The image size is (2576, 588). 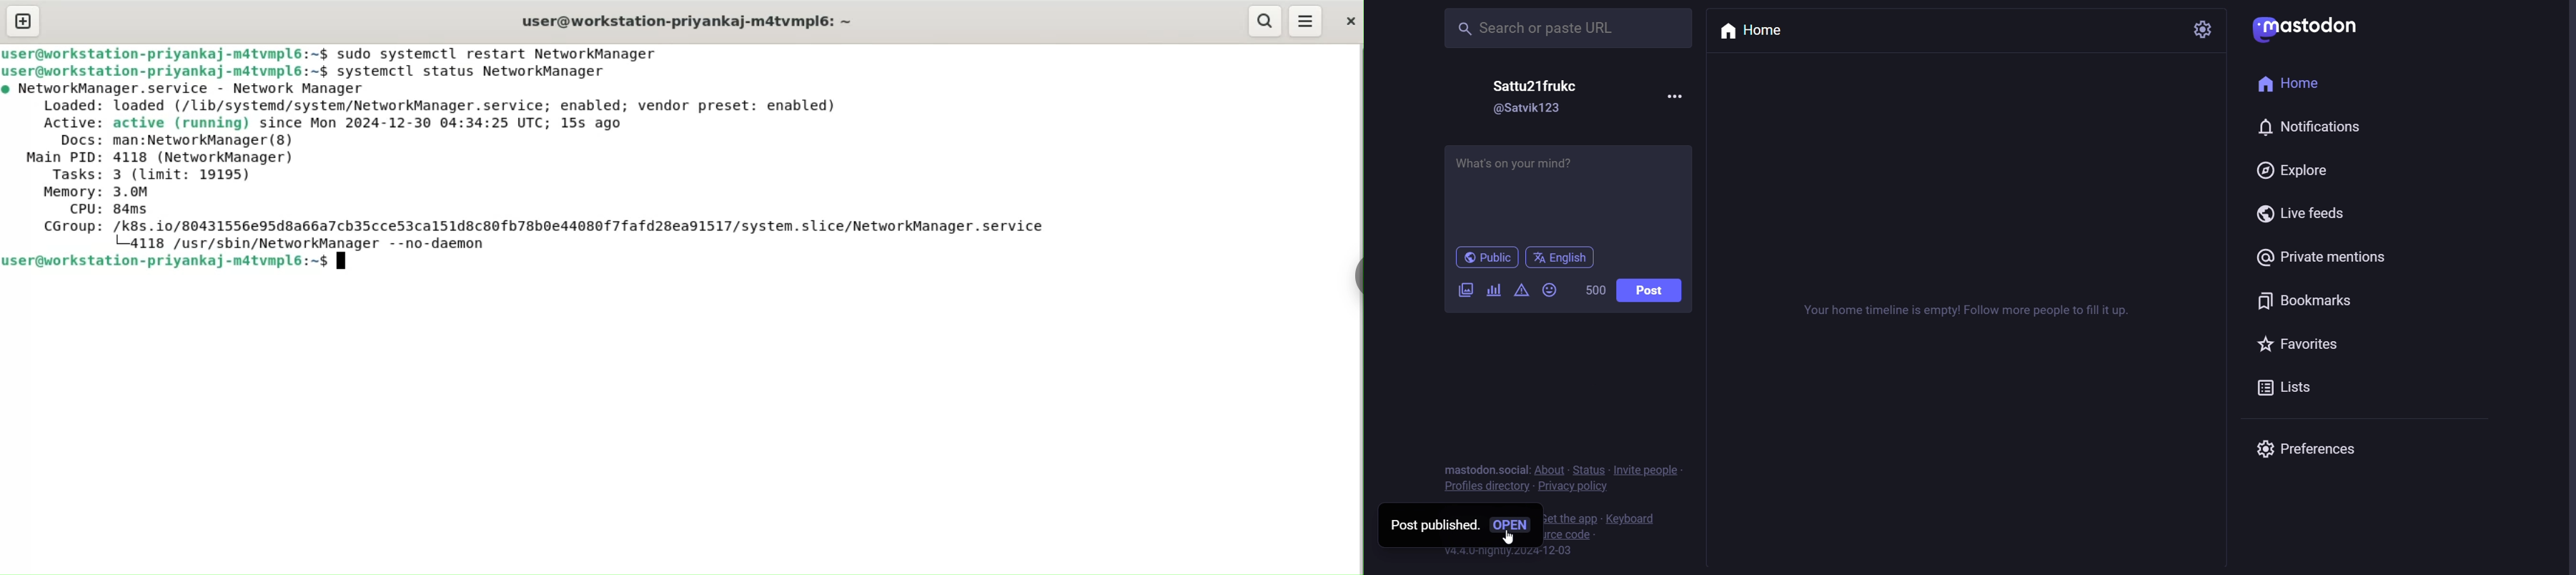 I want to click on v4.4.0-nightly.2024-12-03, so click(x=1513, y=552).